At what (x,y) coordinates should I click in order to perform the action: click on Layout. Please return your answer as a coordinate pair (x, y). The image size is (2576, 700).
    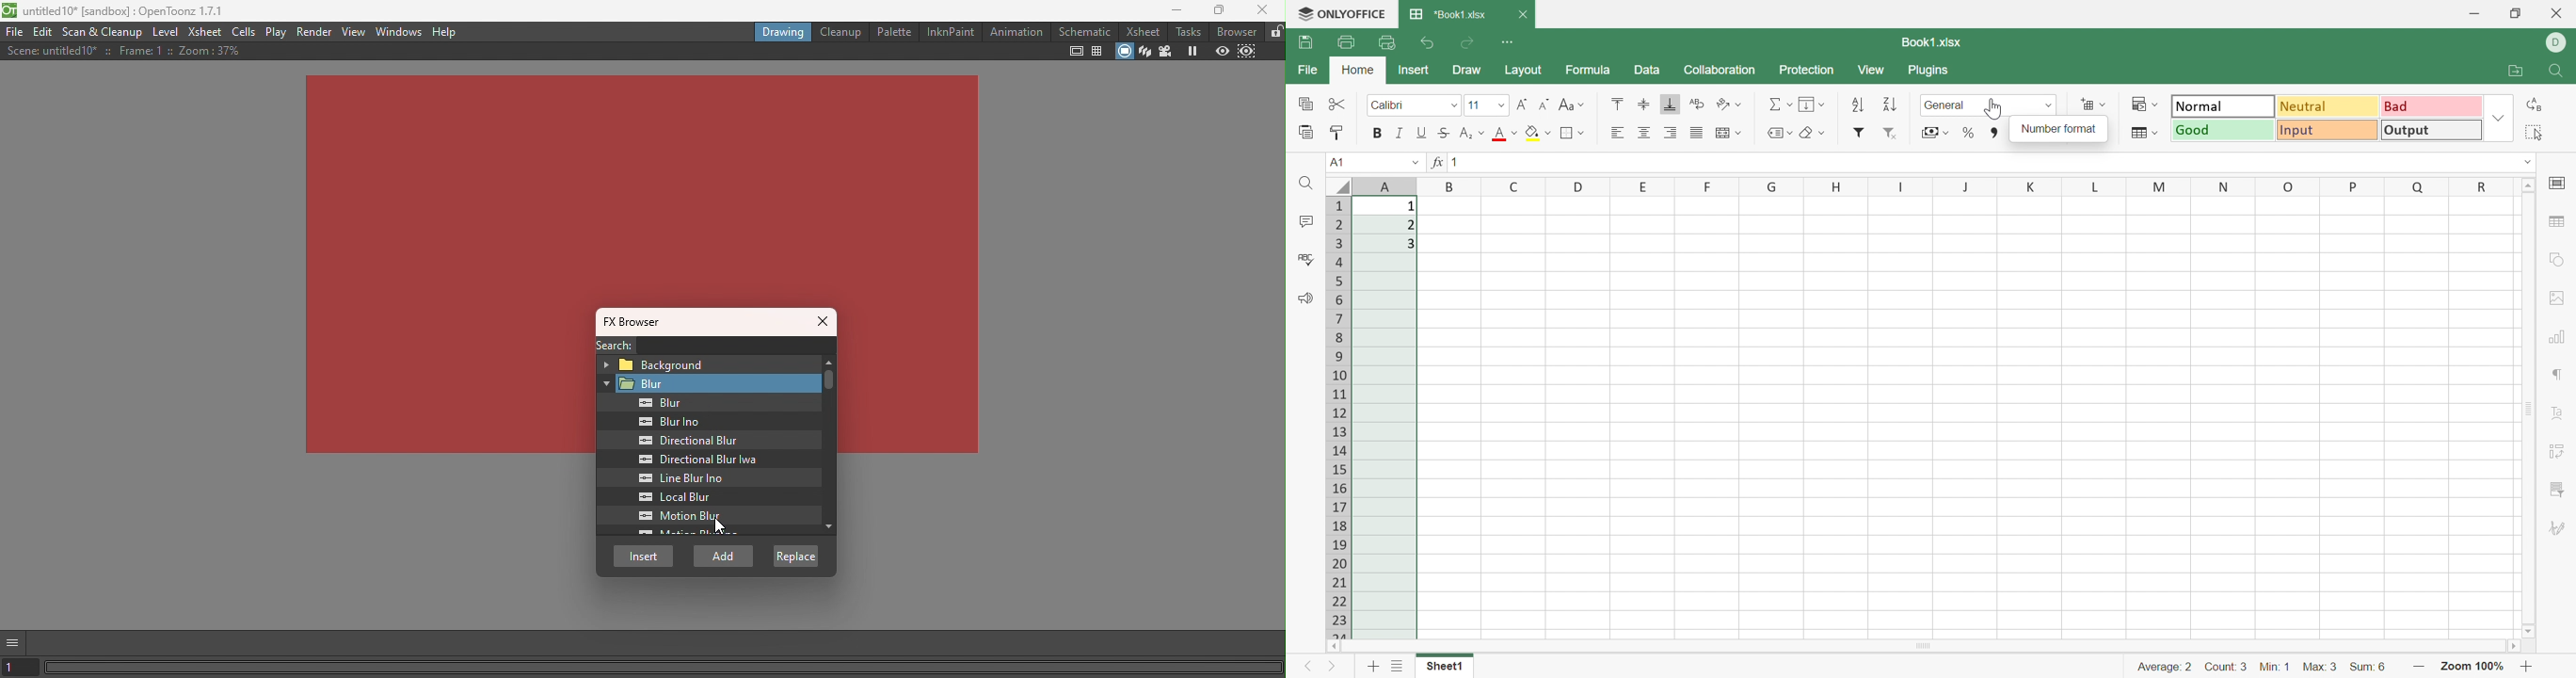
    Looking at the image, I should click on (1523, 70).